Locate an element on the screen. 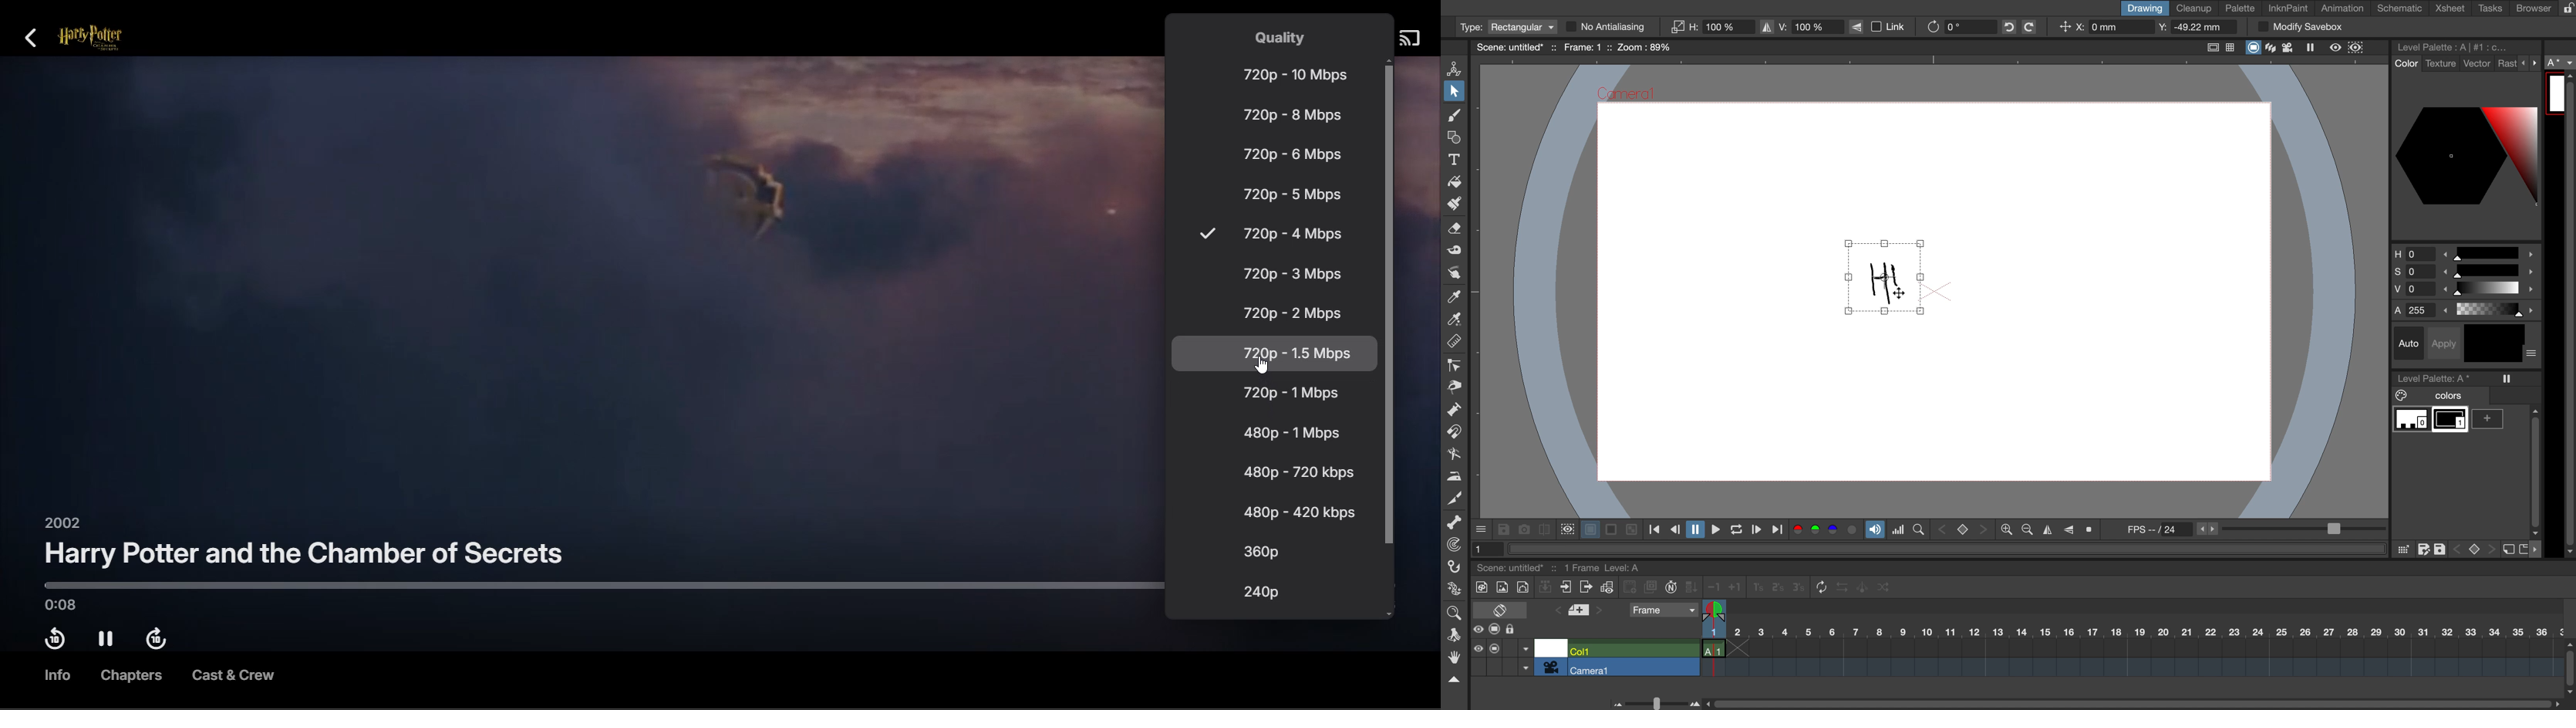 This screenshot has height=728, width=2576. cursor is located at coordinates (1263, 362).